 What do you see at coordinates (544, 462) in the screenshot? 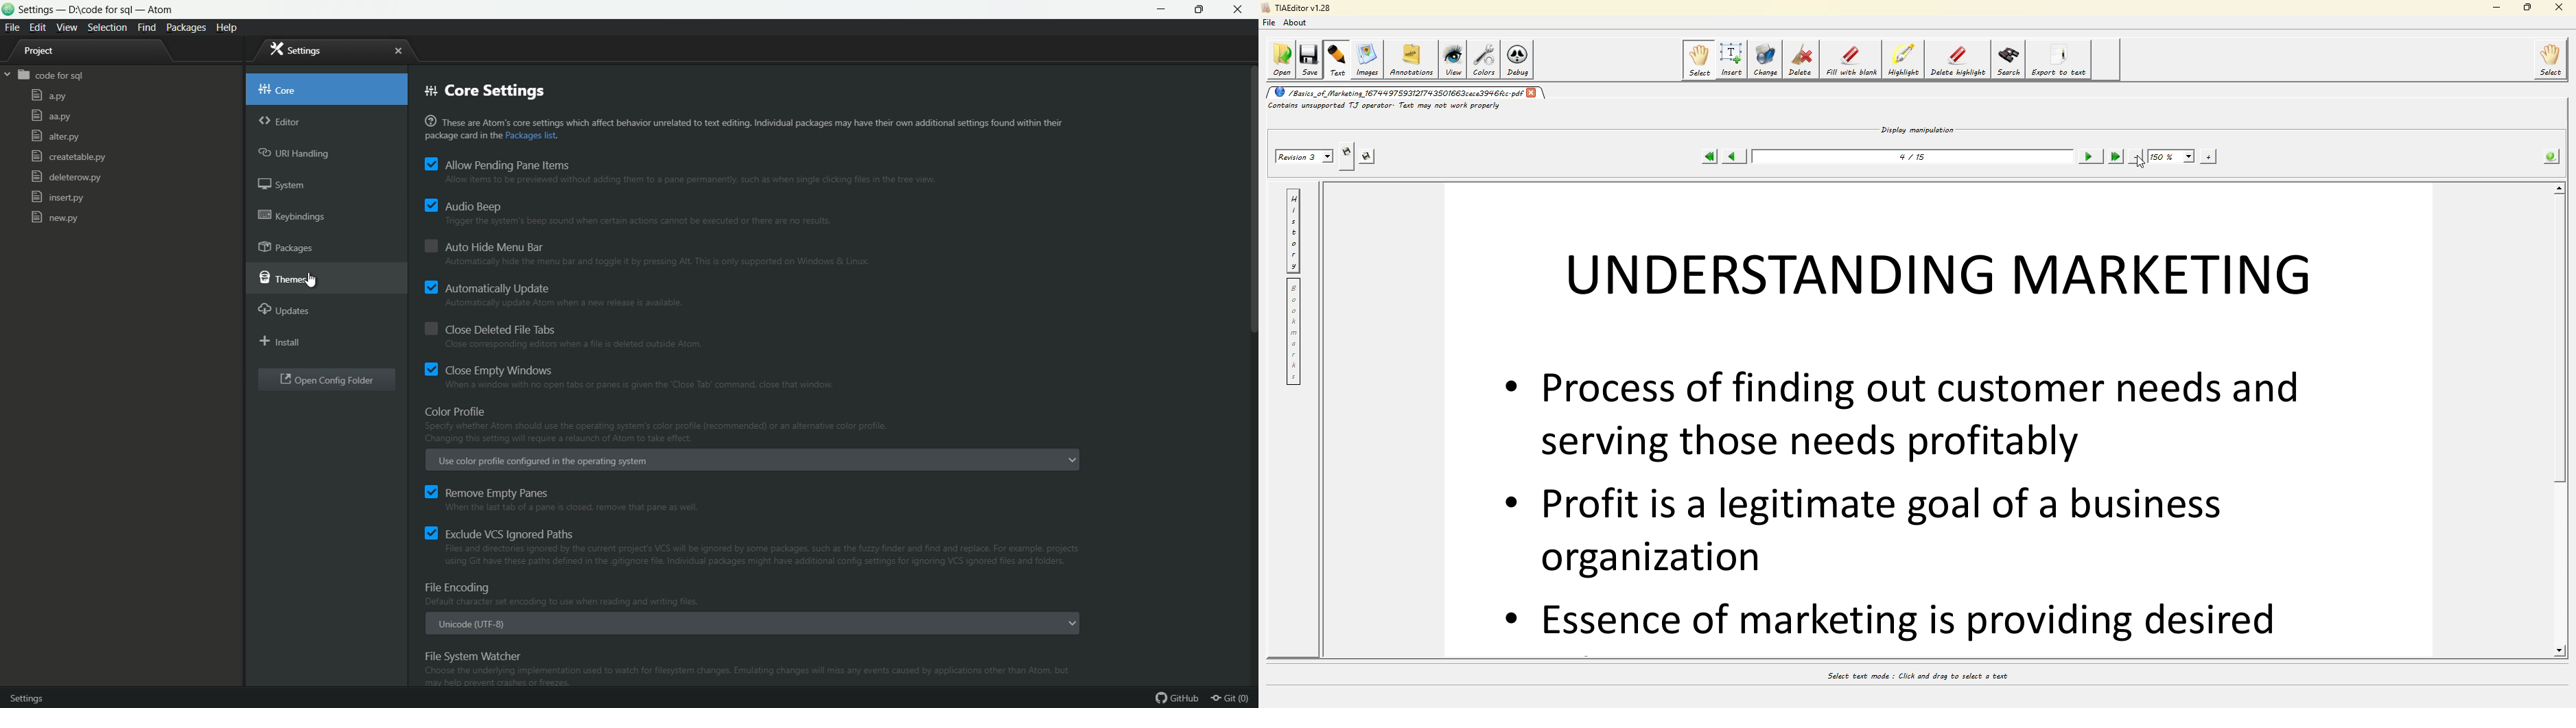
I see `use color profile configured in the operating system` at bounding box center [544, 462].